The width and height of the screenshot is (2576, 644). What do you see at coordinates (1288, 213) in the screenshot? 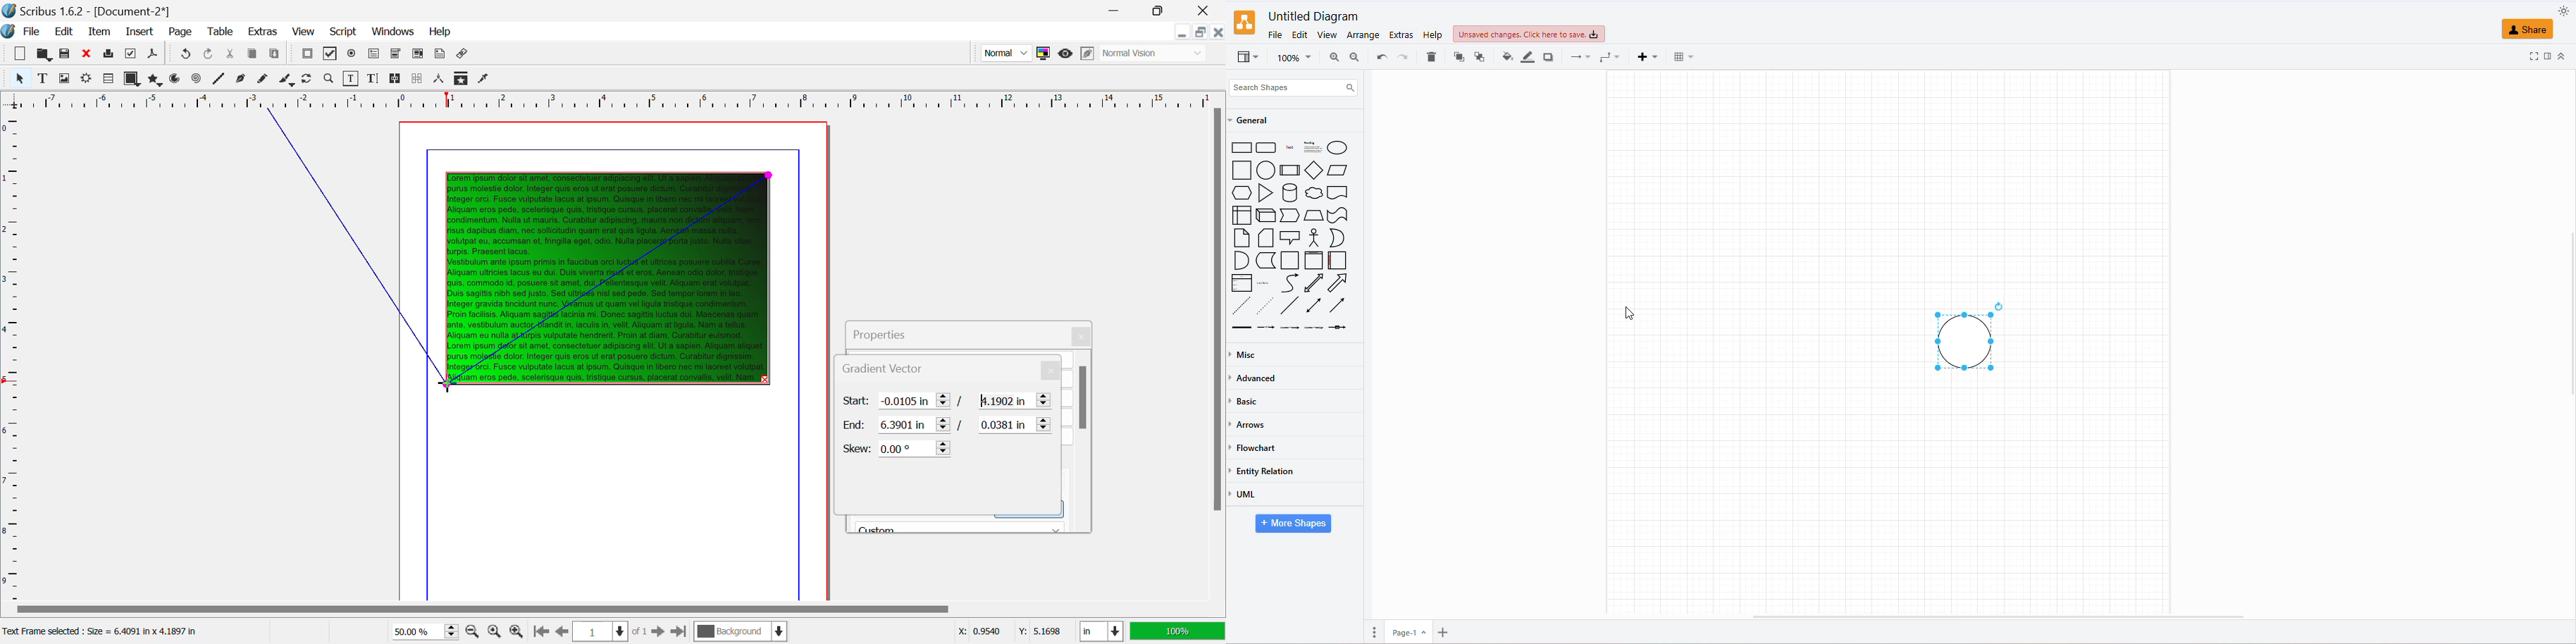
I see `STEP` at bounding box center [1288, 213].